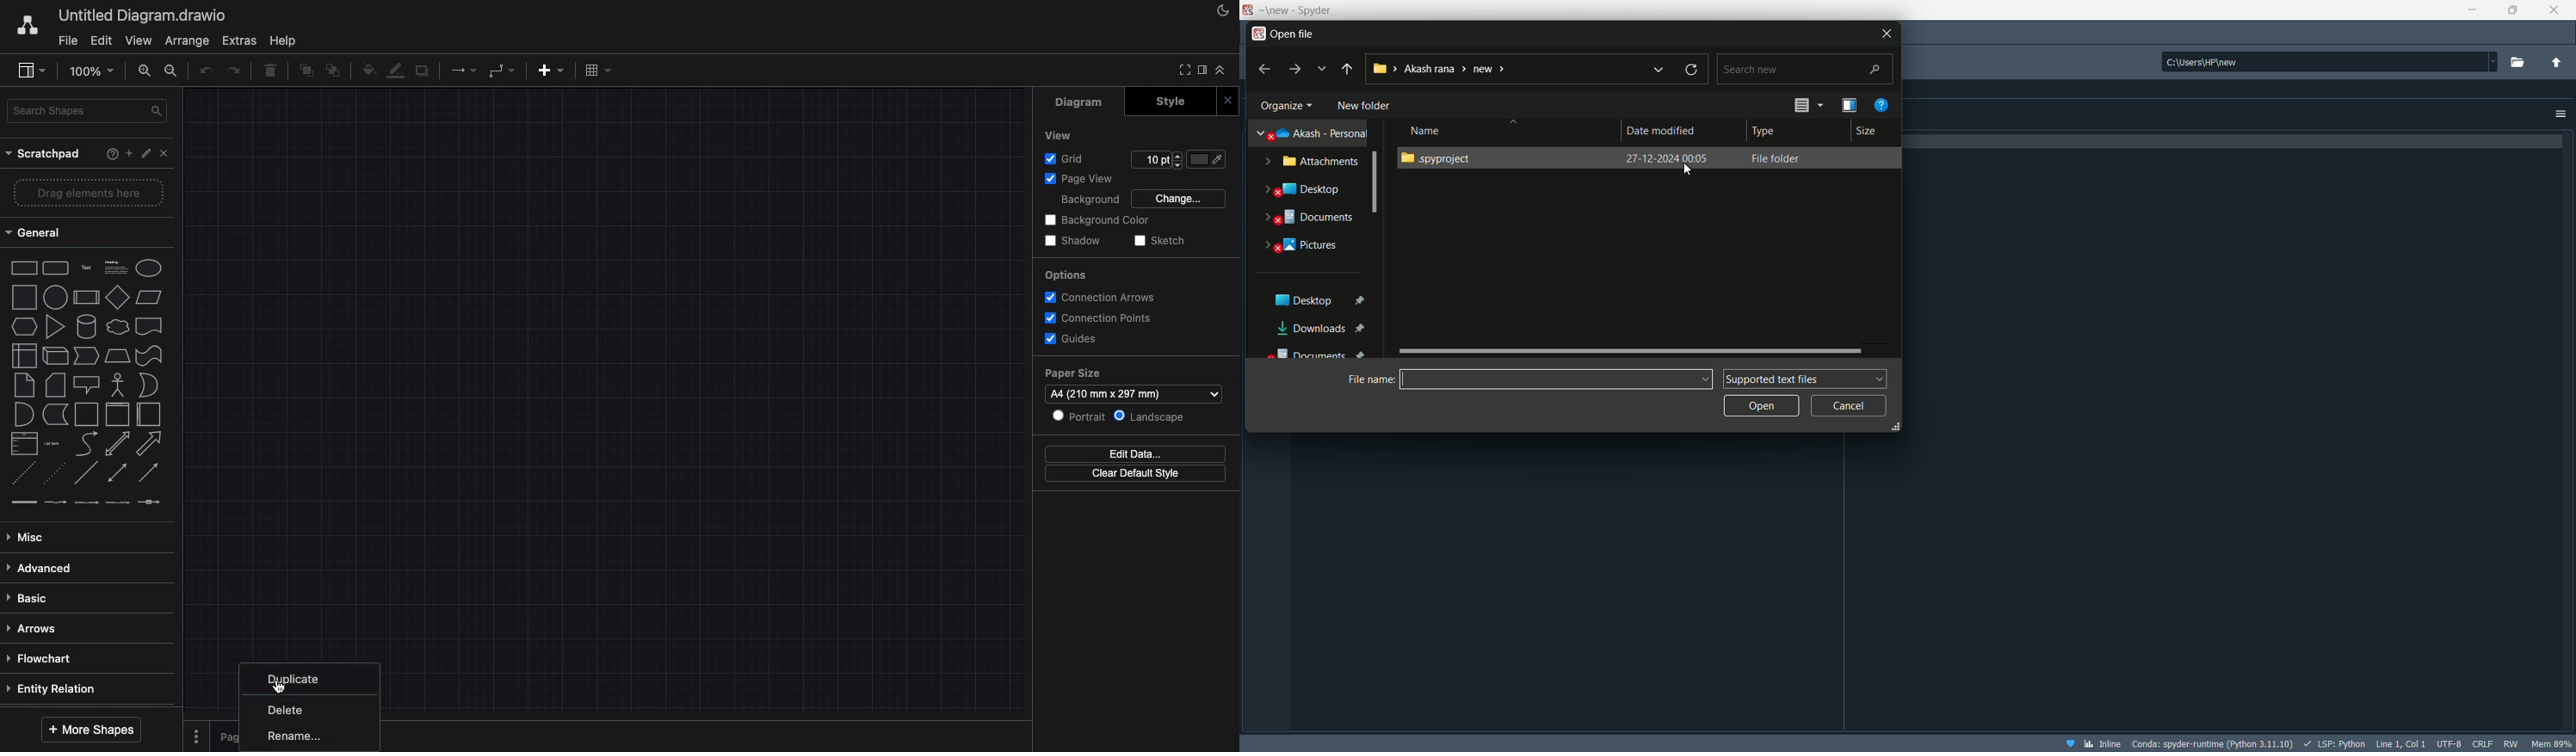 The width and height of the screenshot is (2576, 756). What do you see at coordinates (57, 502) in the screenshot?
I see `connector with label` at bounding box center [57, 502].